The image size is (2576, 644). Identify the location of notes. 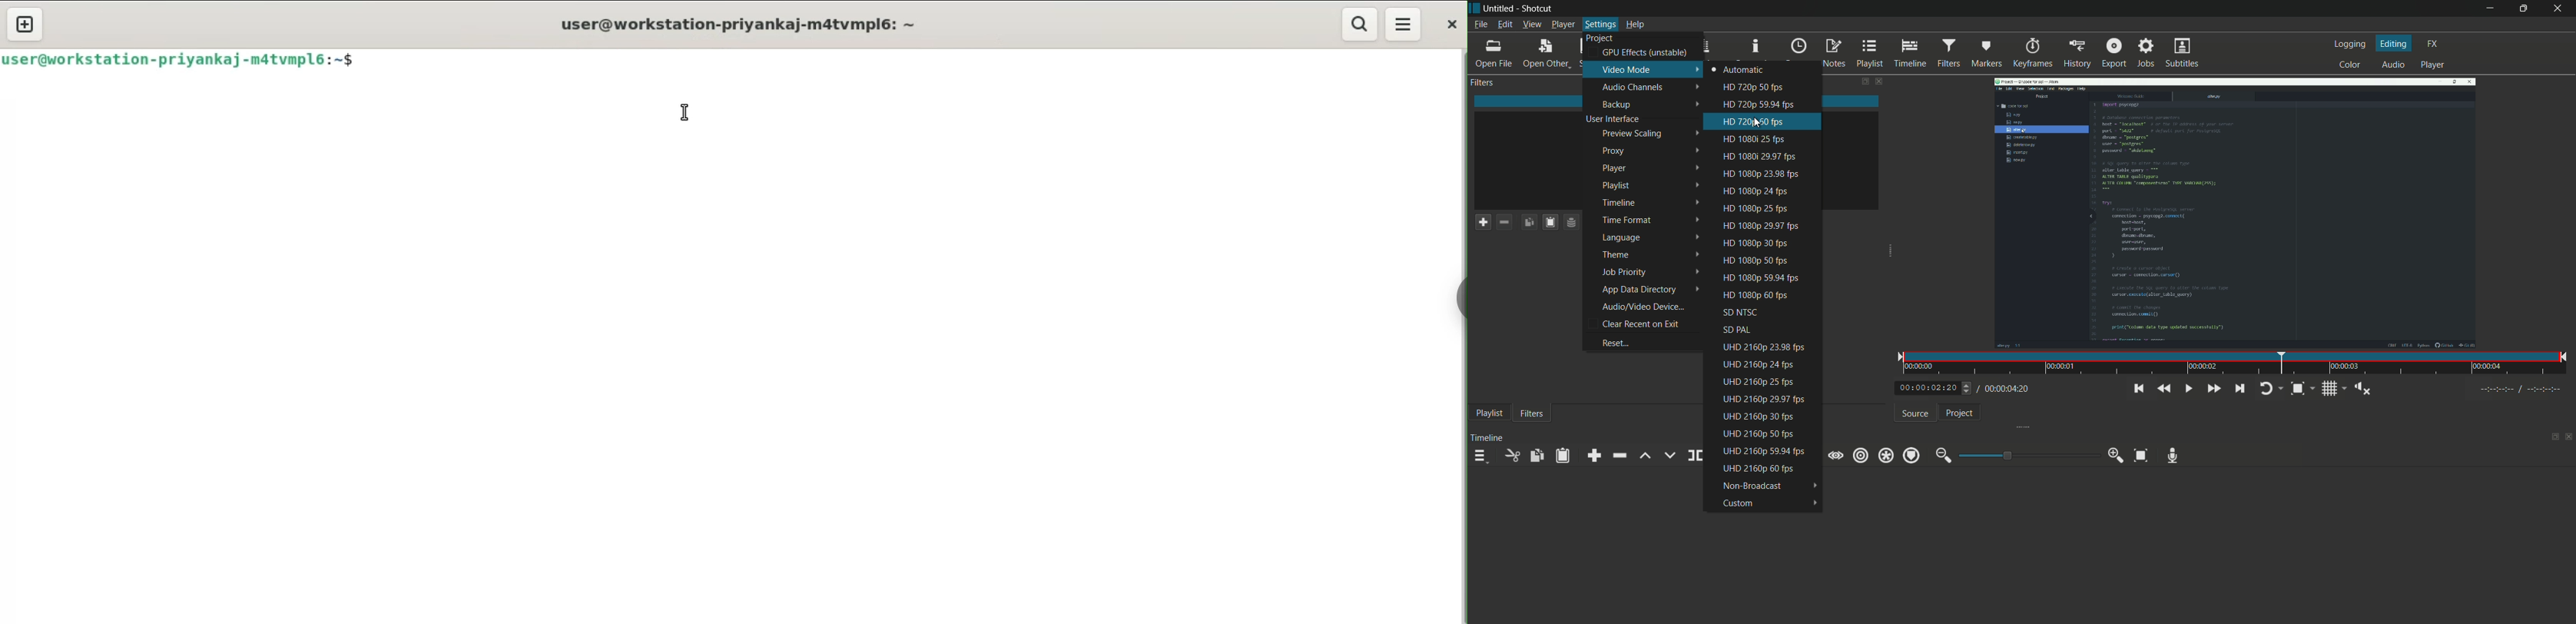
(1834, 54).